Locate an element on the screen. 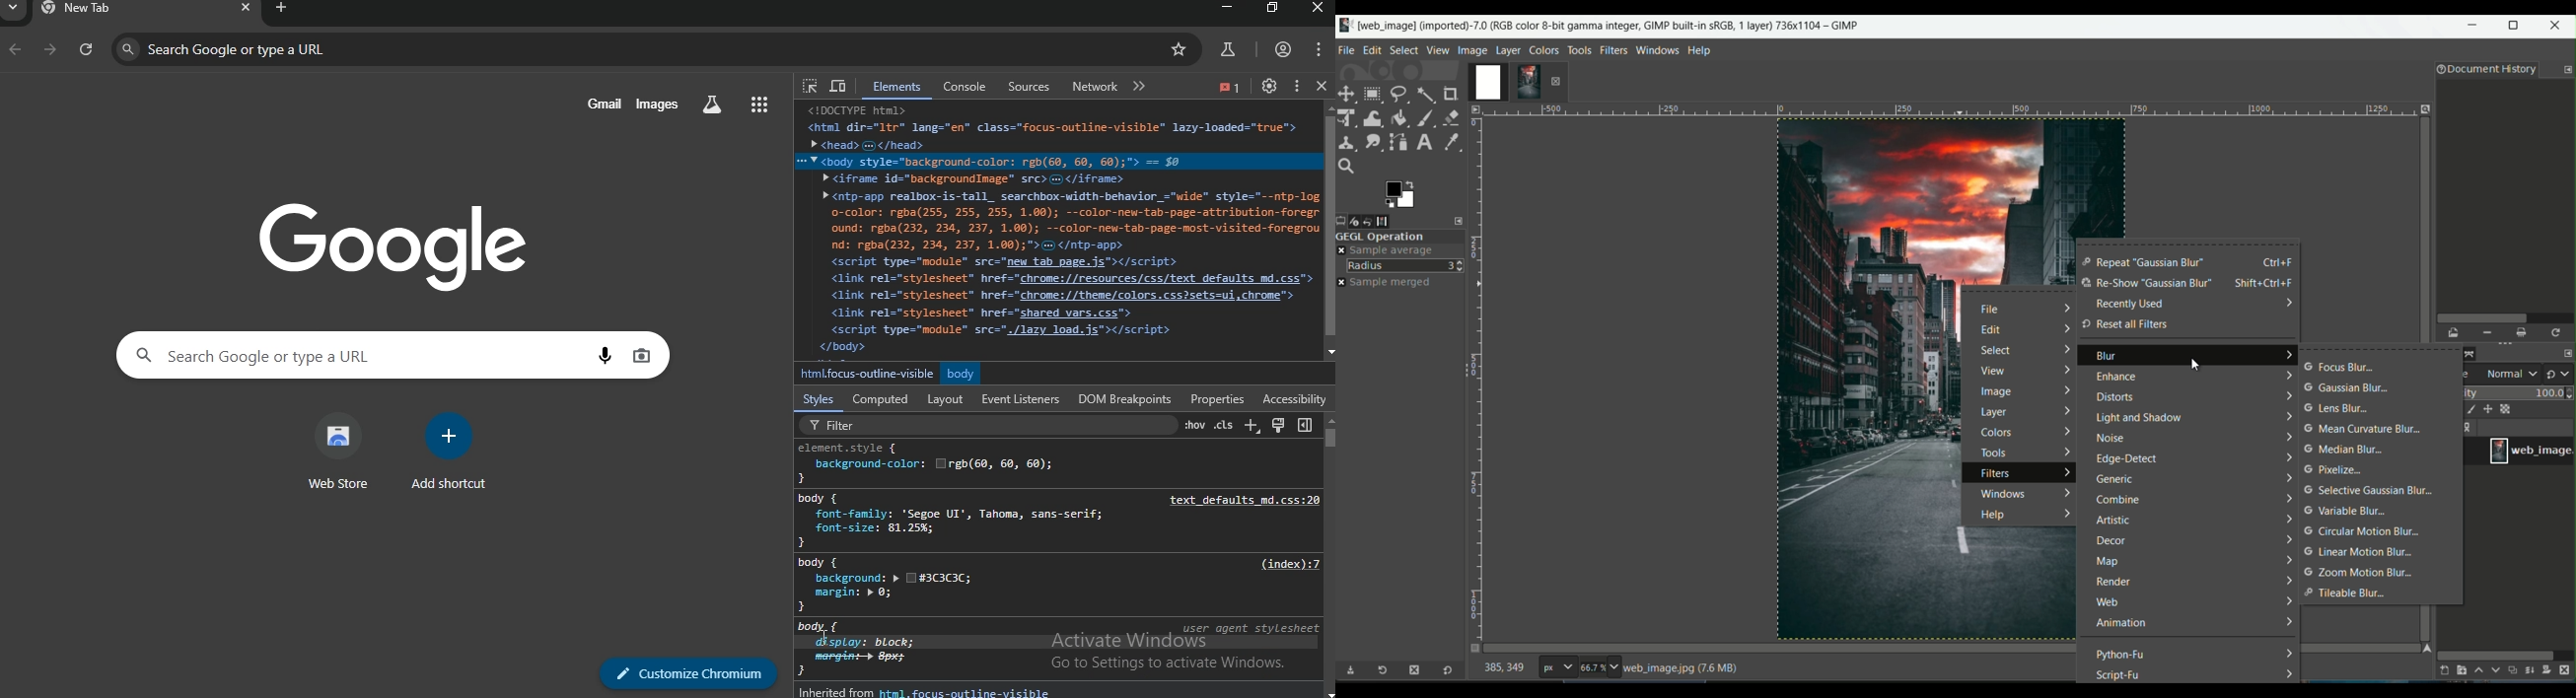 This screenshot has height=700, width=2576. device status is located at coordinates (1359, 221).